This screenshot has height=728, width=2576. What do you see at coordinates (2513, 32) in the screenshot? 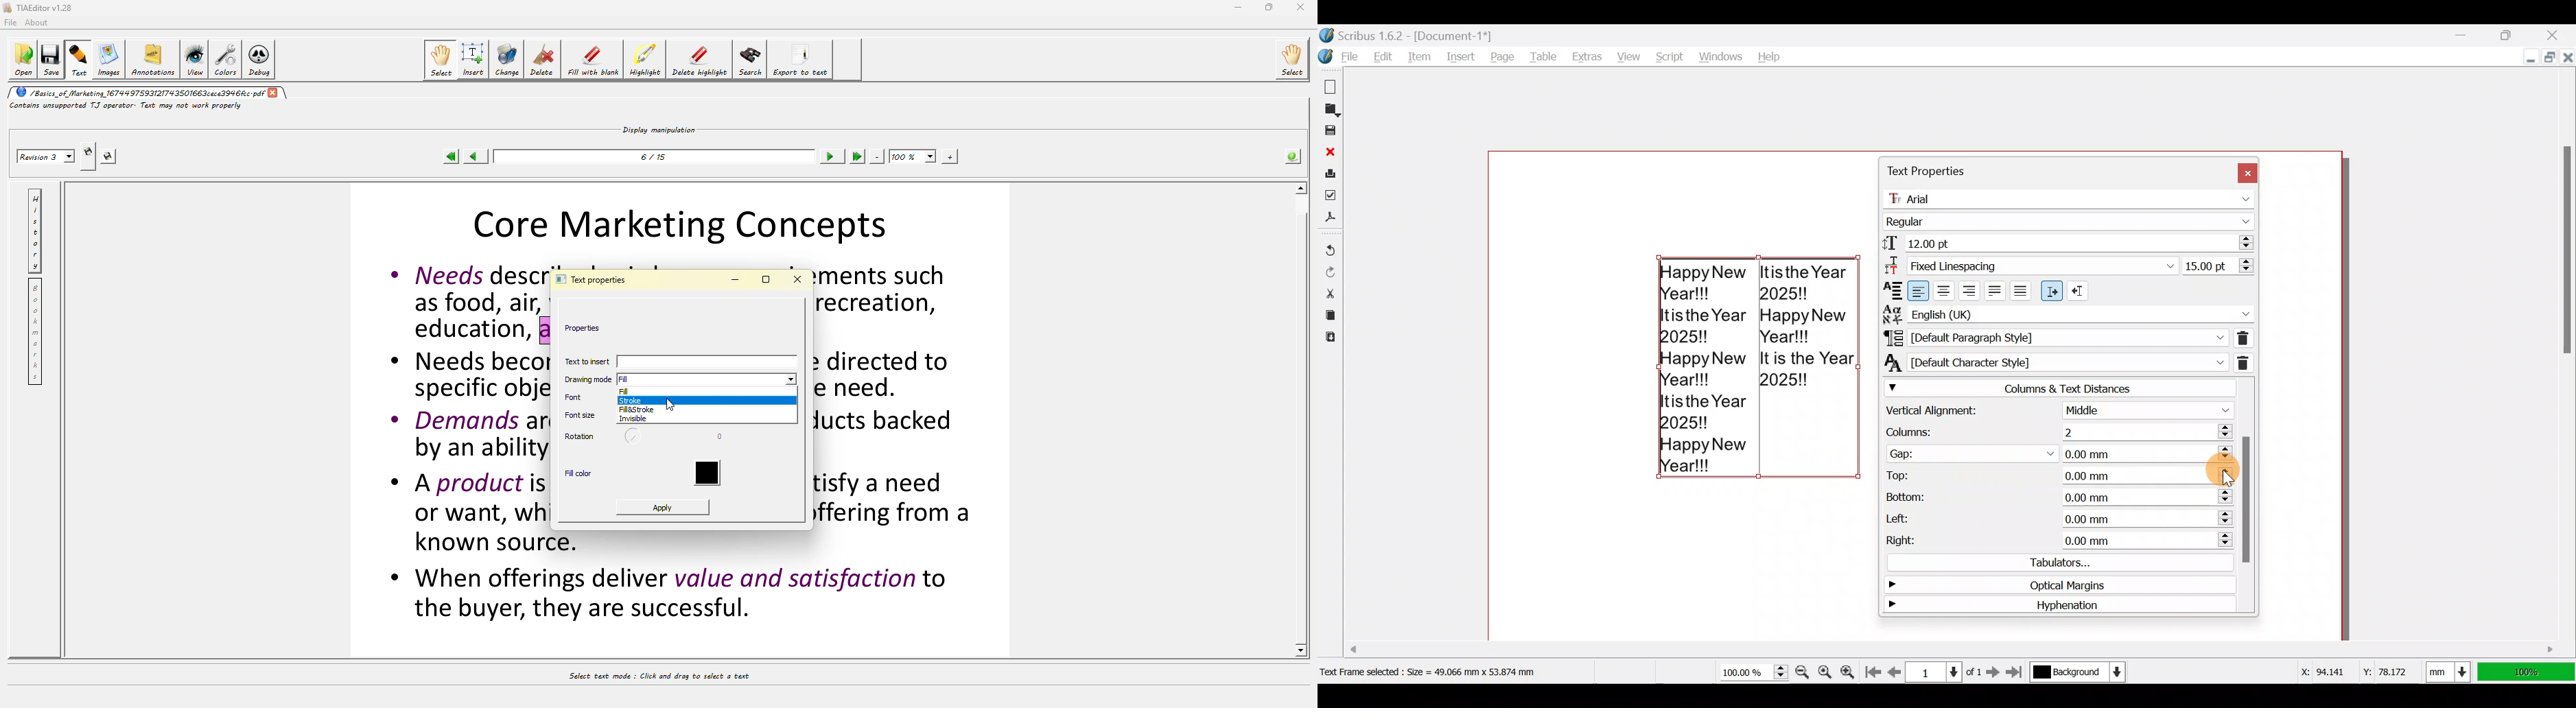
I see `Maximize` at bounding box center [2513, 32].